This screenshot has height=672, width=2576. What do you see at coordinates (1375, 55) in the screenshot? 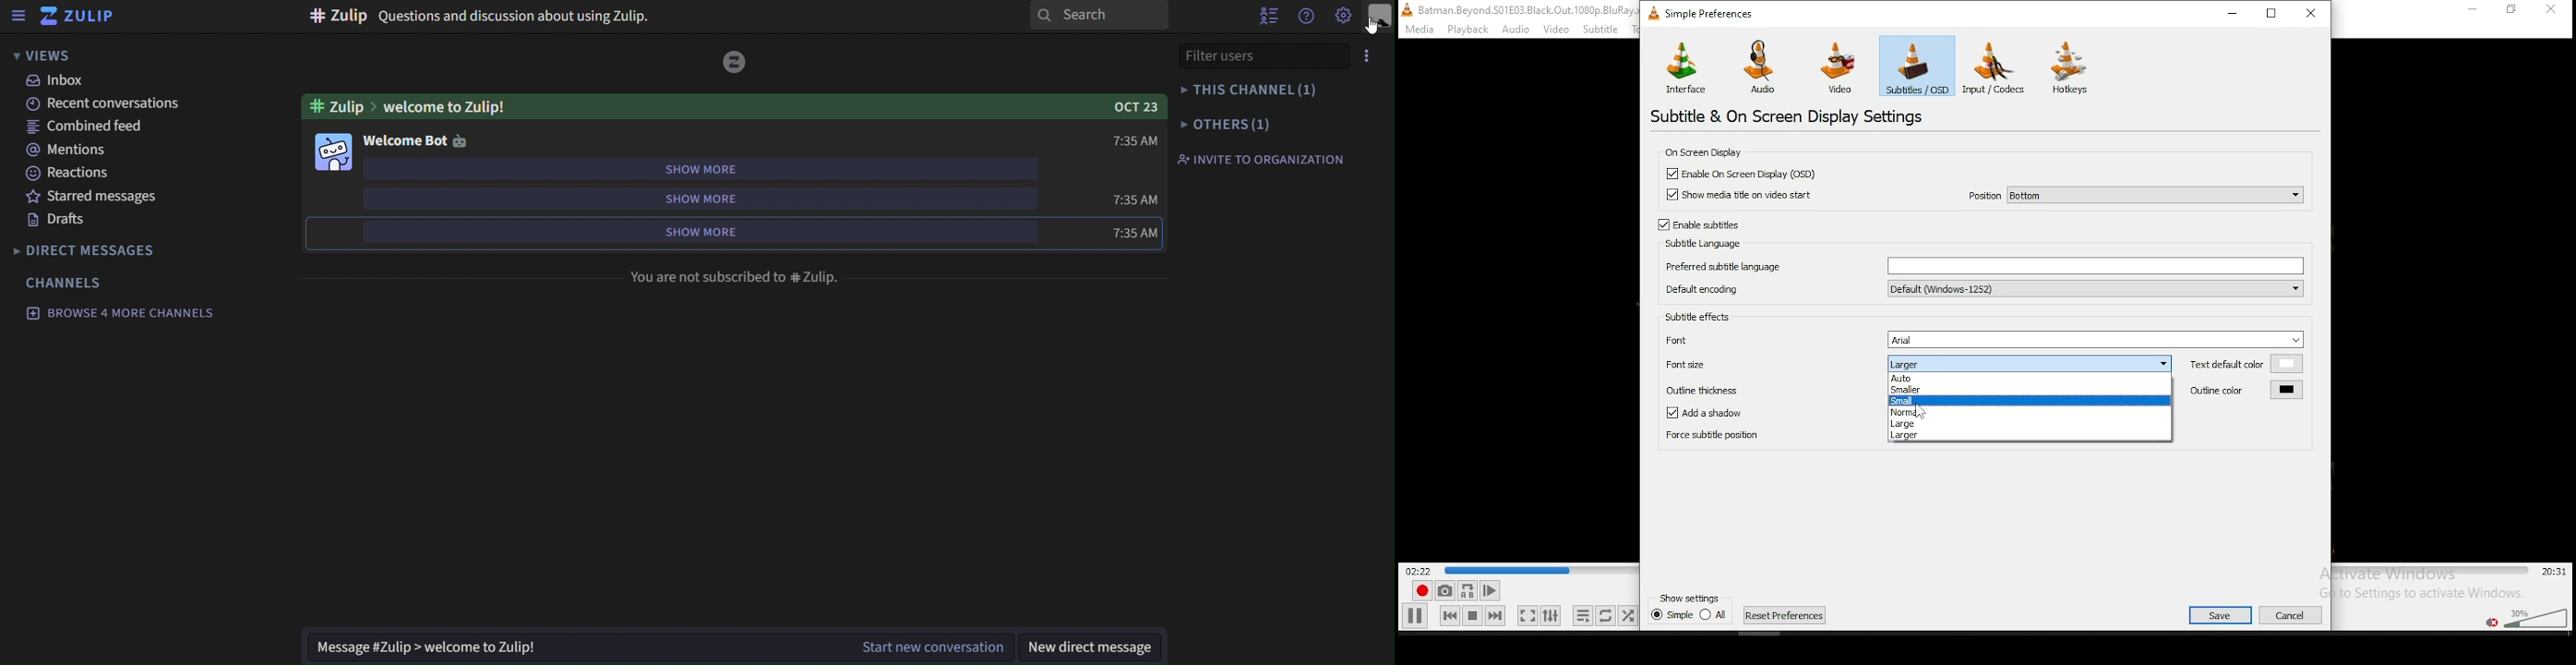
I see `options` at bounding box center [1375, 55].